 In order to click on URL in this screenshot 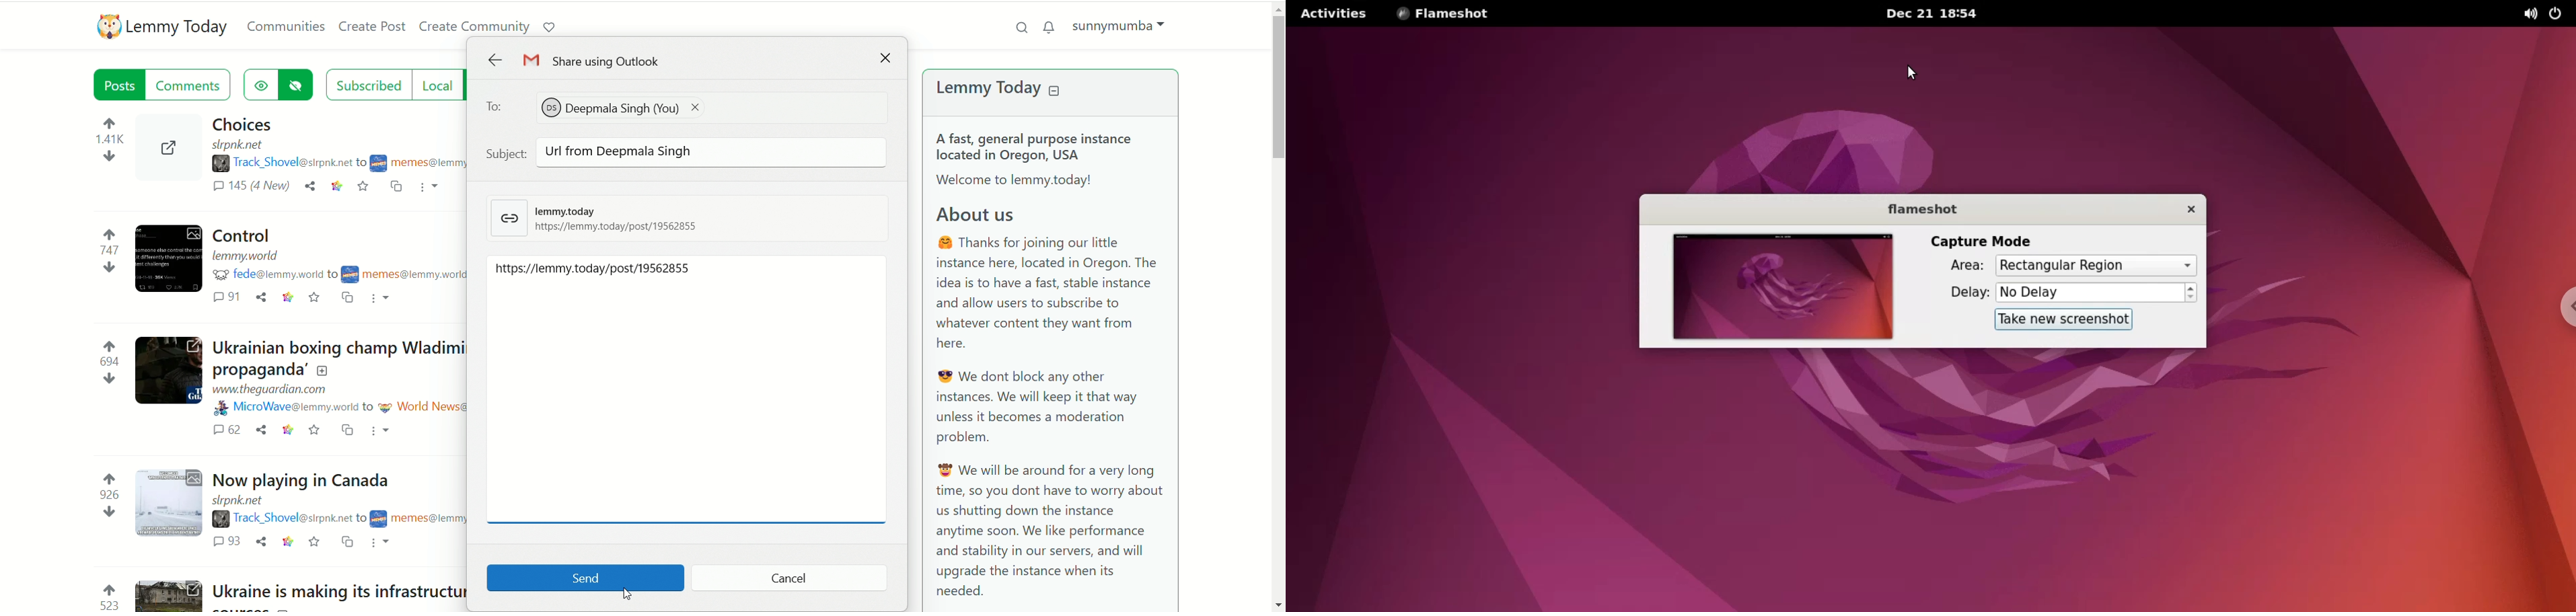, I will do `click(240, 144)`.